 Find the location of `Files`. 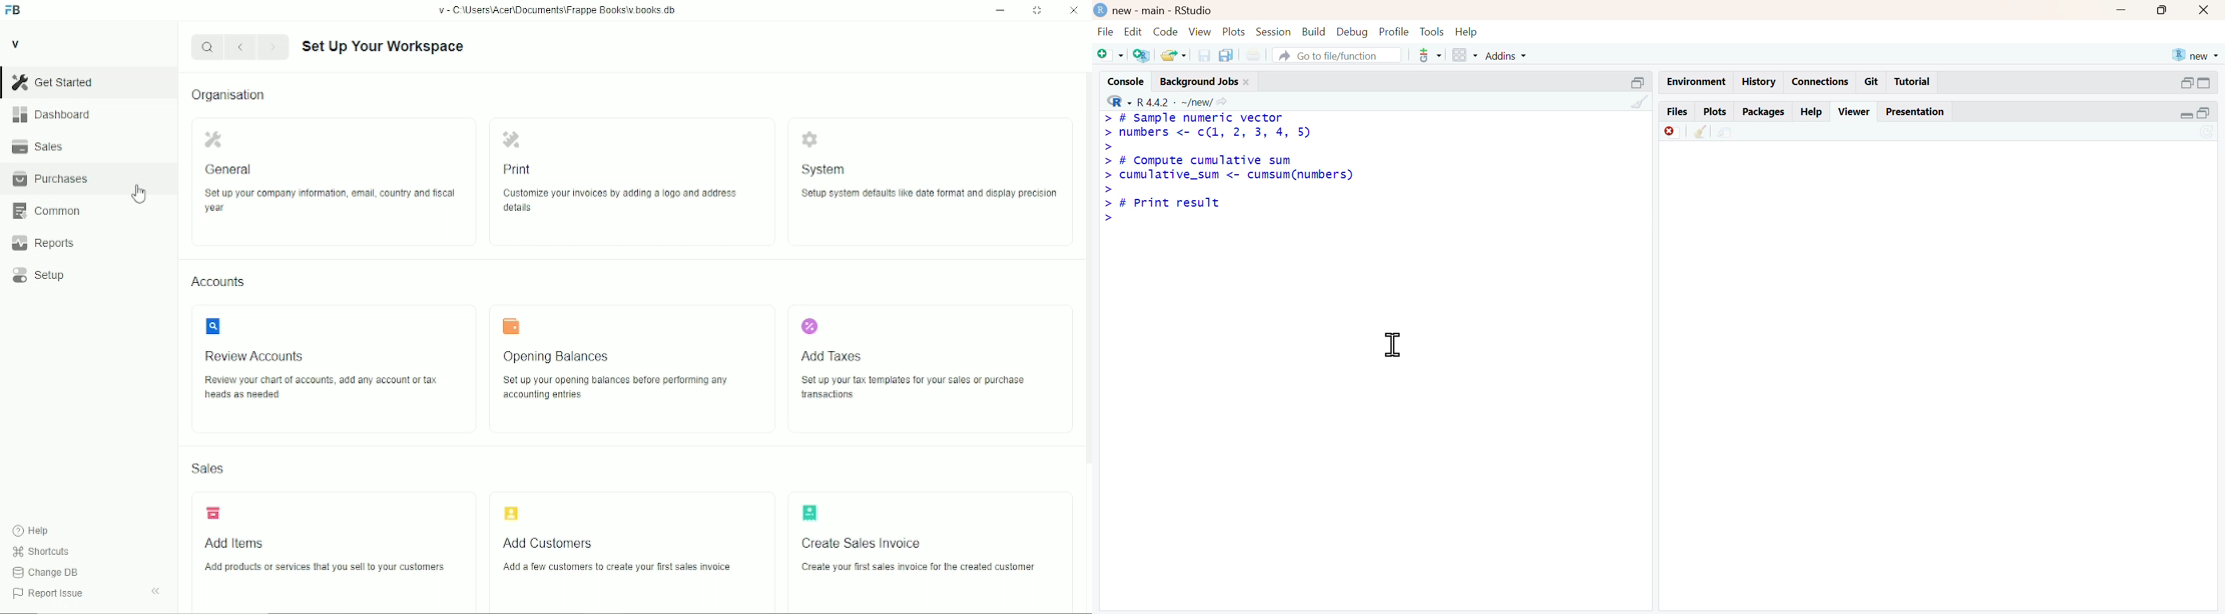

Files is located at coordinates (1678, 112).